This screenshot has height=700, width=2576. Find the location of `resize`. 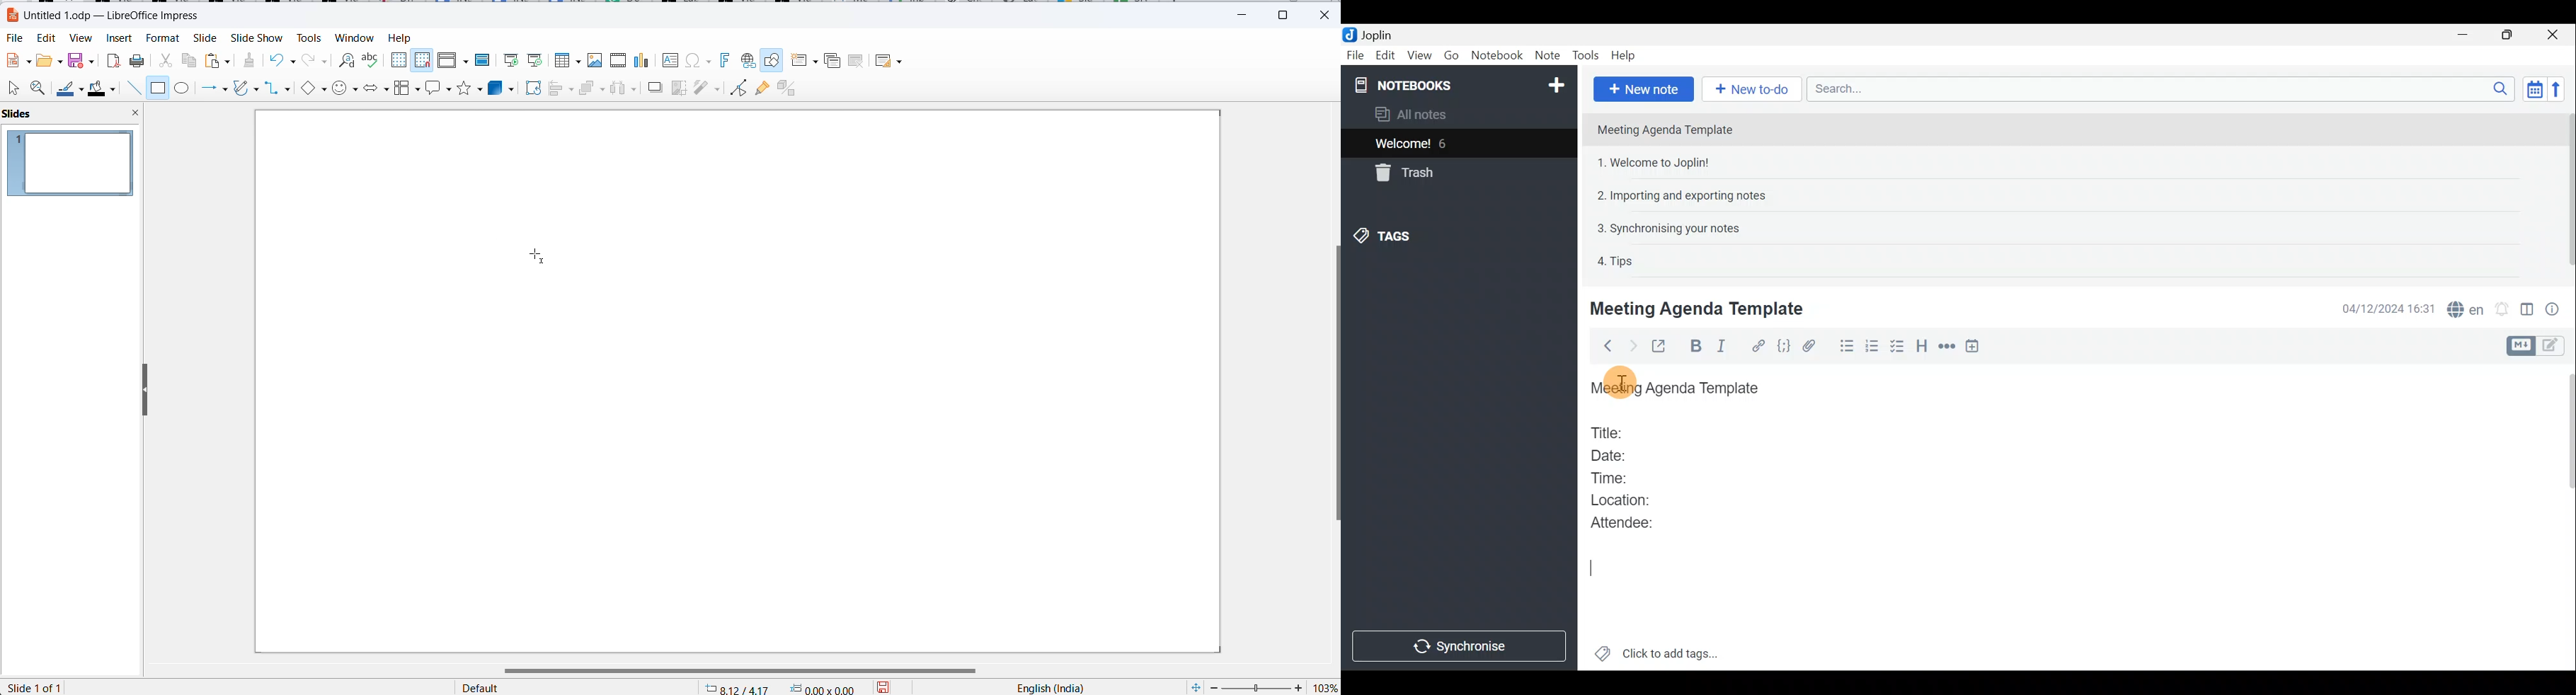

resize is located at coordinates (139, 388).